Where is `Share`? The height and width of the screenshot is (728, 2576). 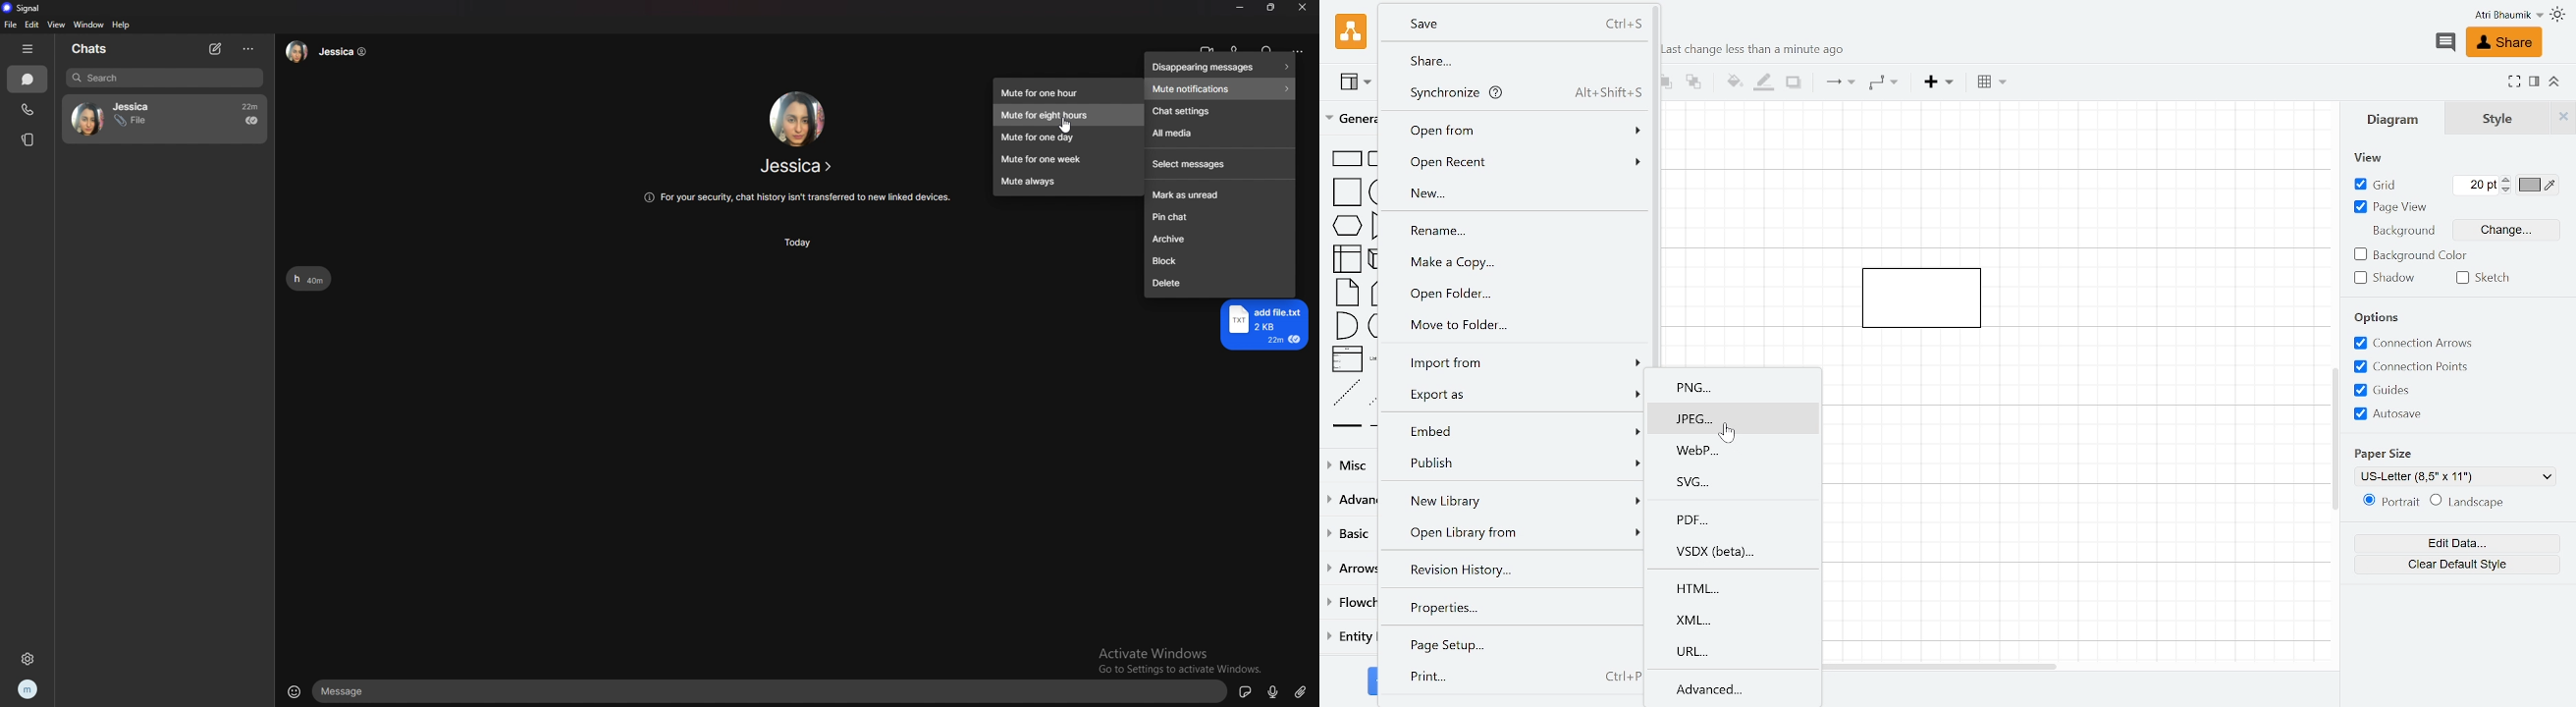 Share is located at coordinates (2507, 43).